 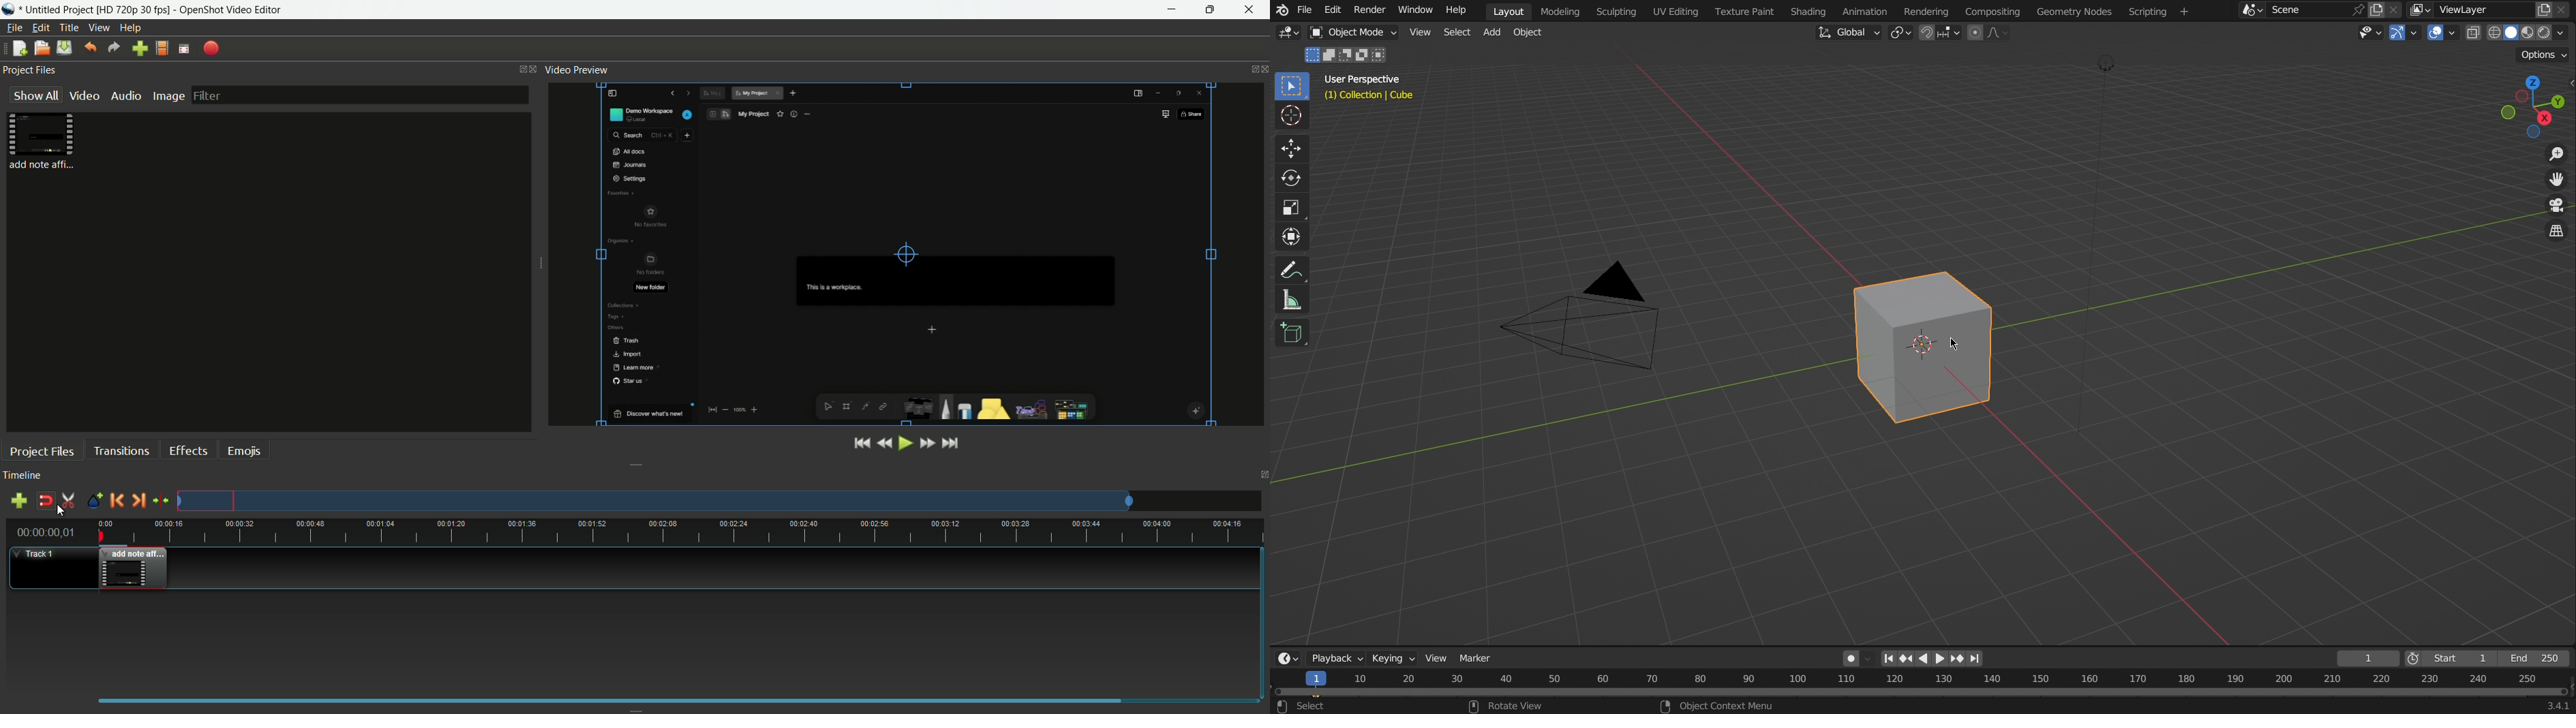 What do you see at coordinates (1170, 10) in the screenshot?
I see `minimize` at bounding box center [1170, 10].